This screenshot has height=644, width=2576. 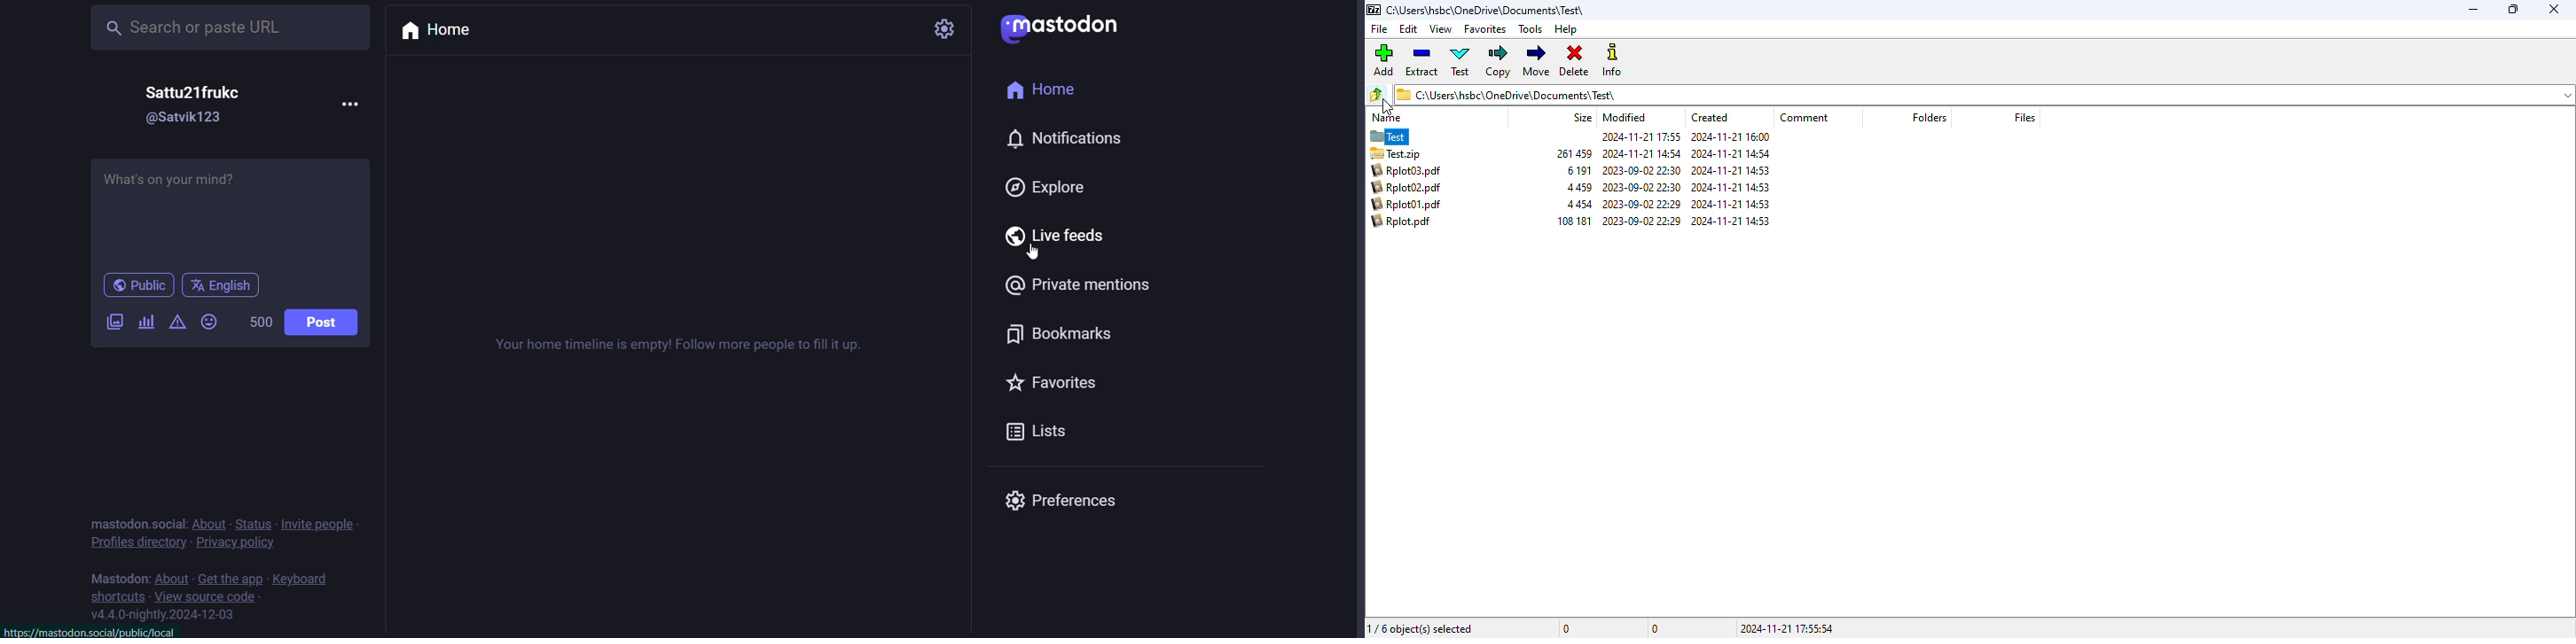 I want to click on copy, so click(x=1499, y=61).